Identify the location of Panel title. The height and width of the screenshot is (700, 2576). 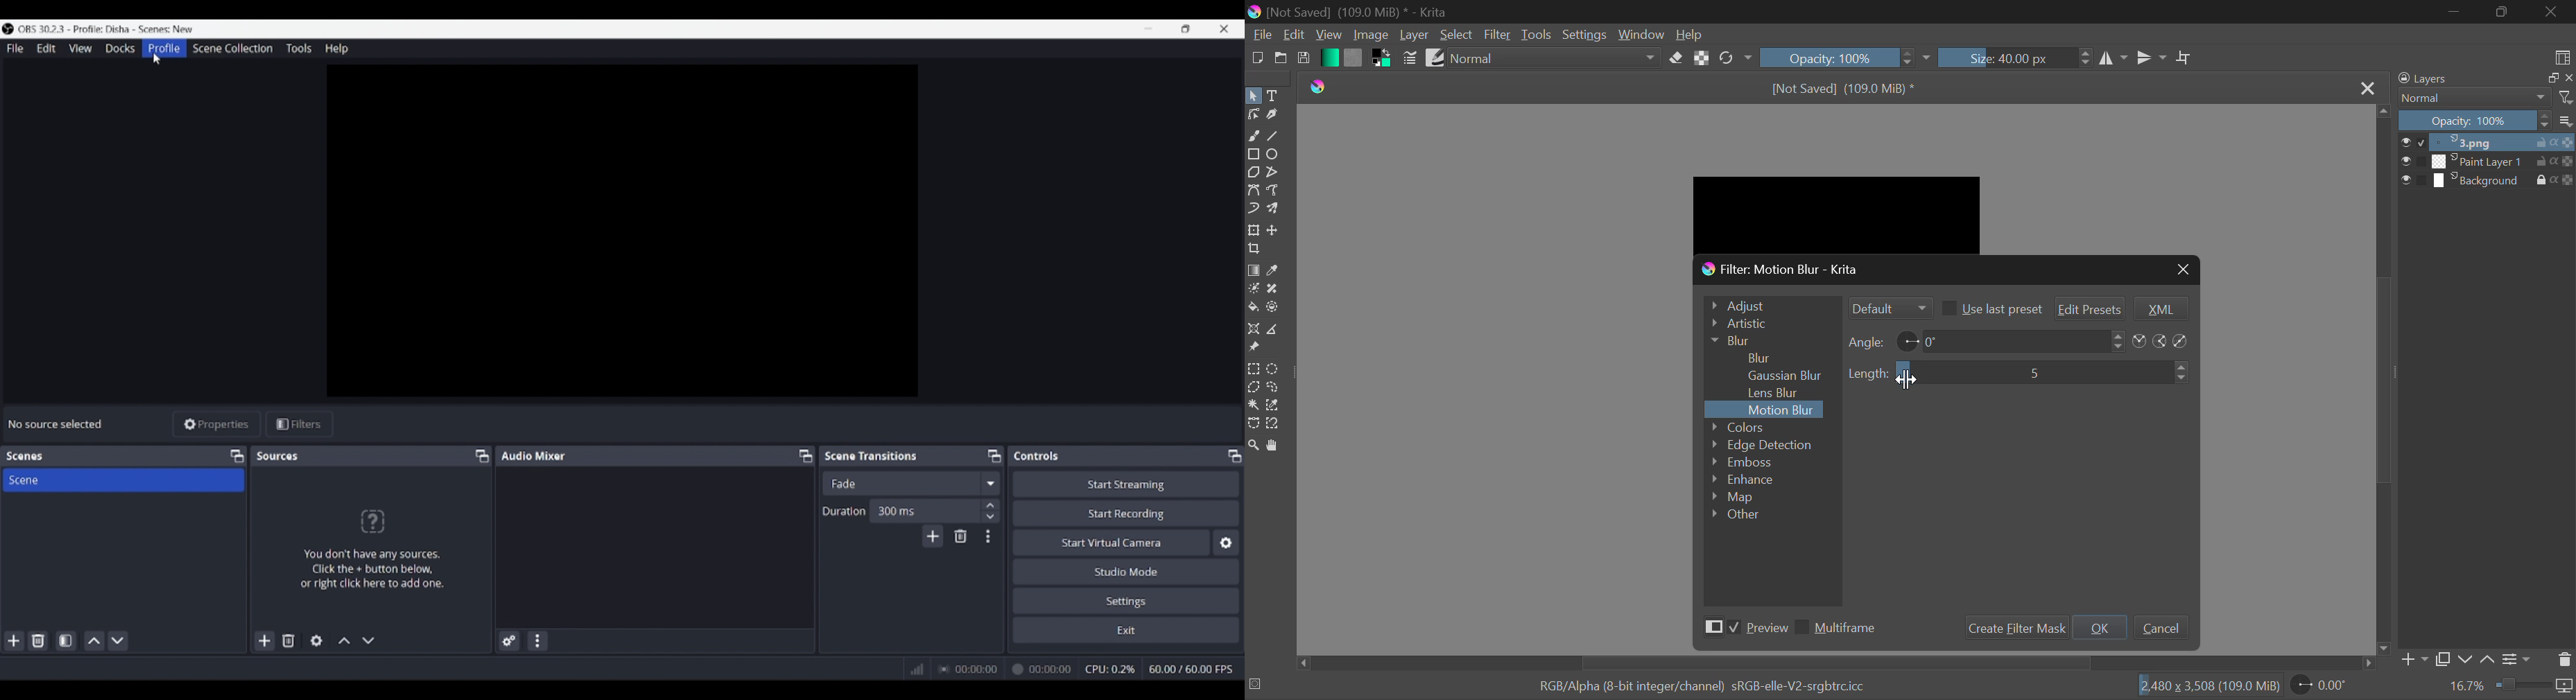
(1037, 456).